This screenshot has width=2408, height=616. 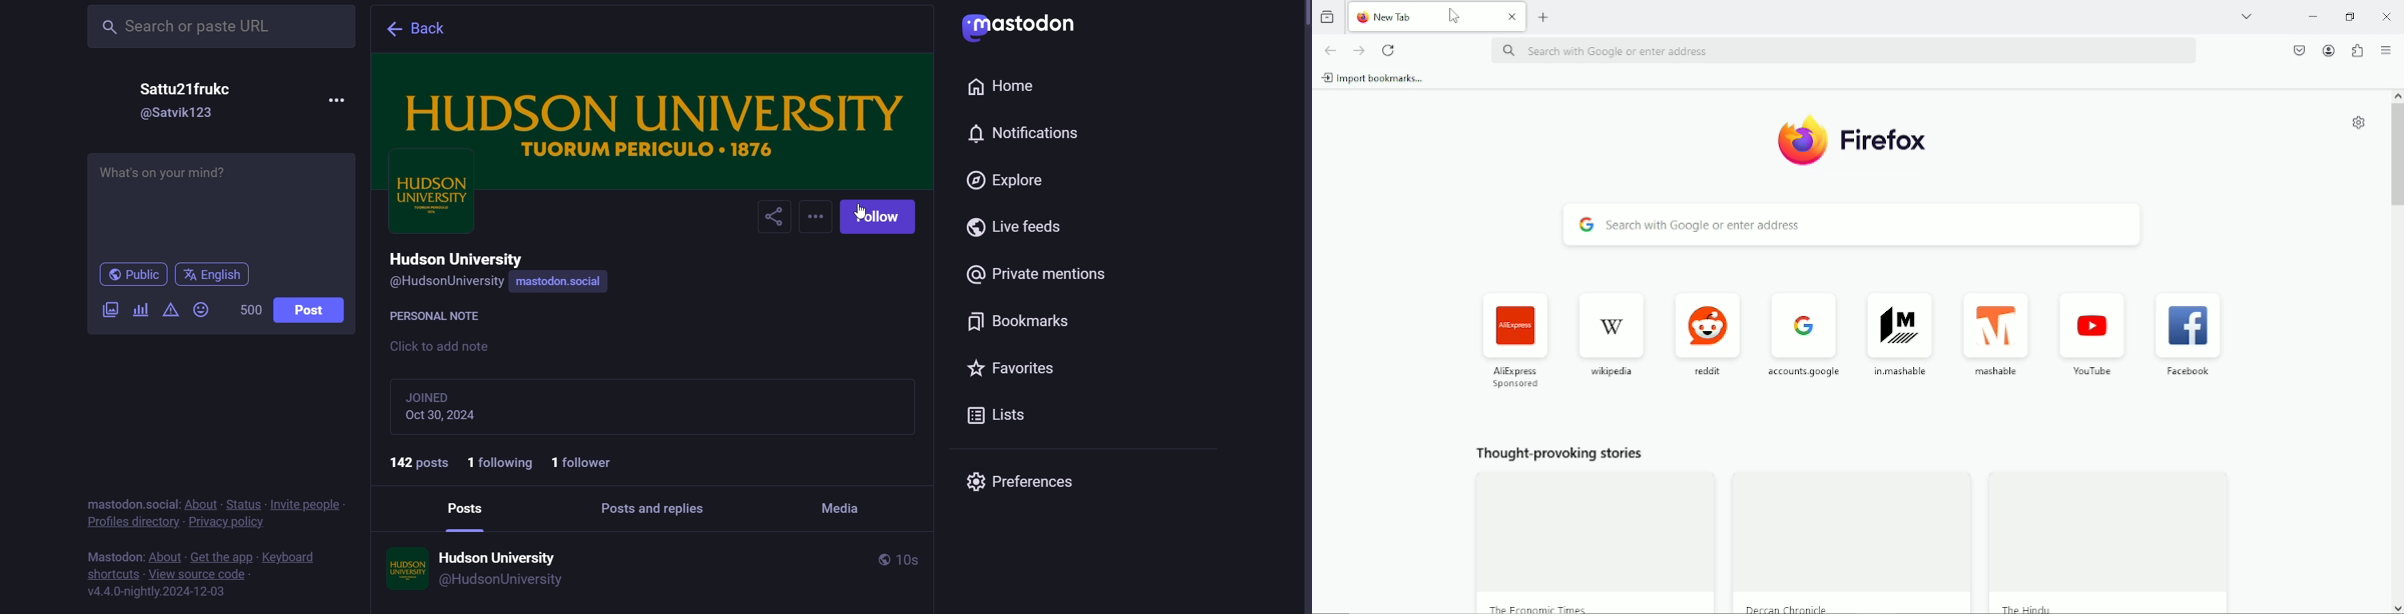 What do you see at coordinates (2386, 50) in the screenshot?
I see `open application menu` at bounding box center [2386, 50].